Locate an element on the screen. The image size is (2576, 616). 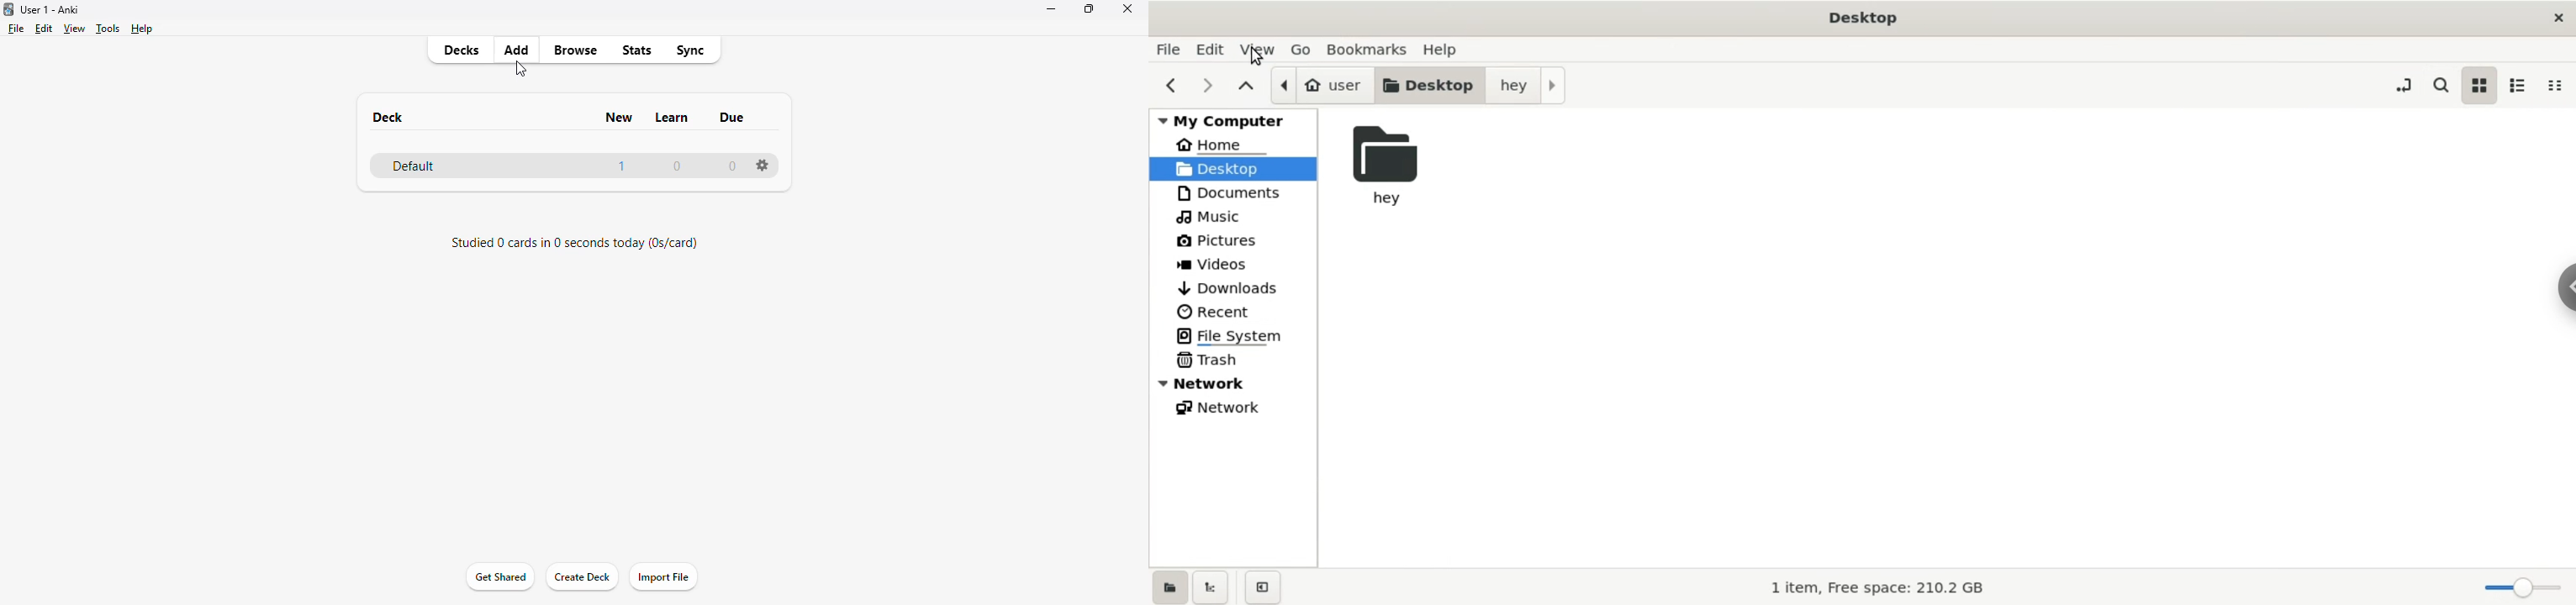
stats is located at coordinates (637, 51).